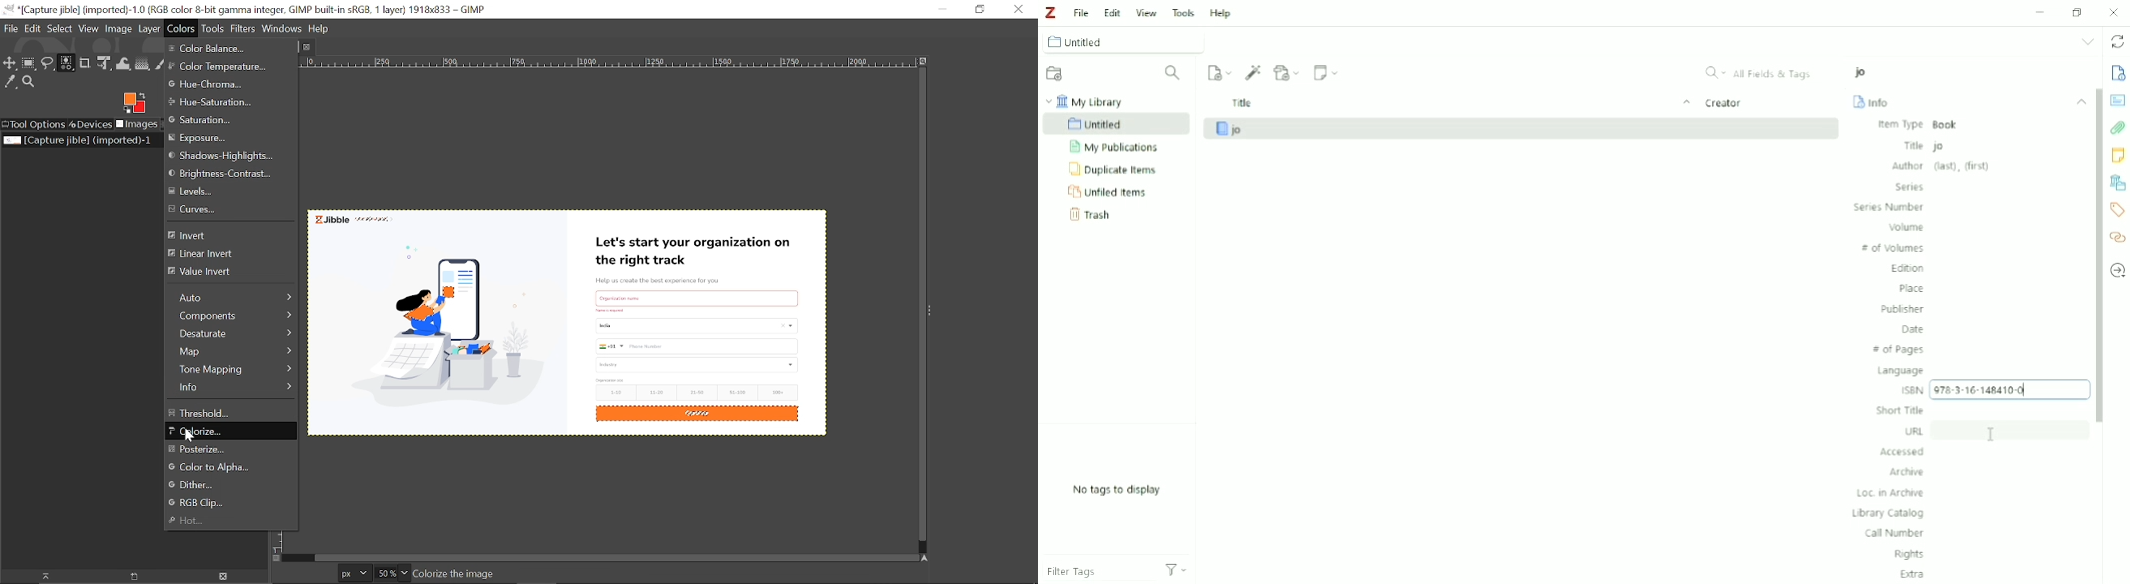 The height and width of the screenshot is (588, 2156). Describe the element at coordinates (1860, 72) in the screenshot. I see `jo` at that location.